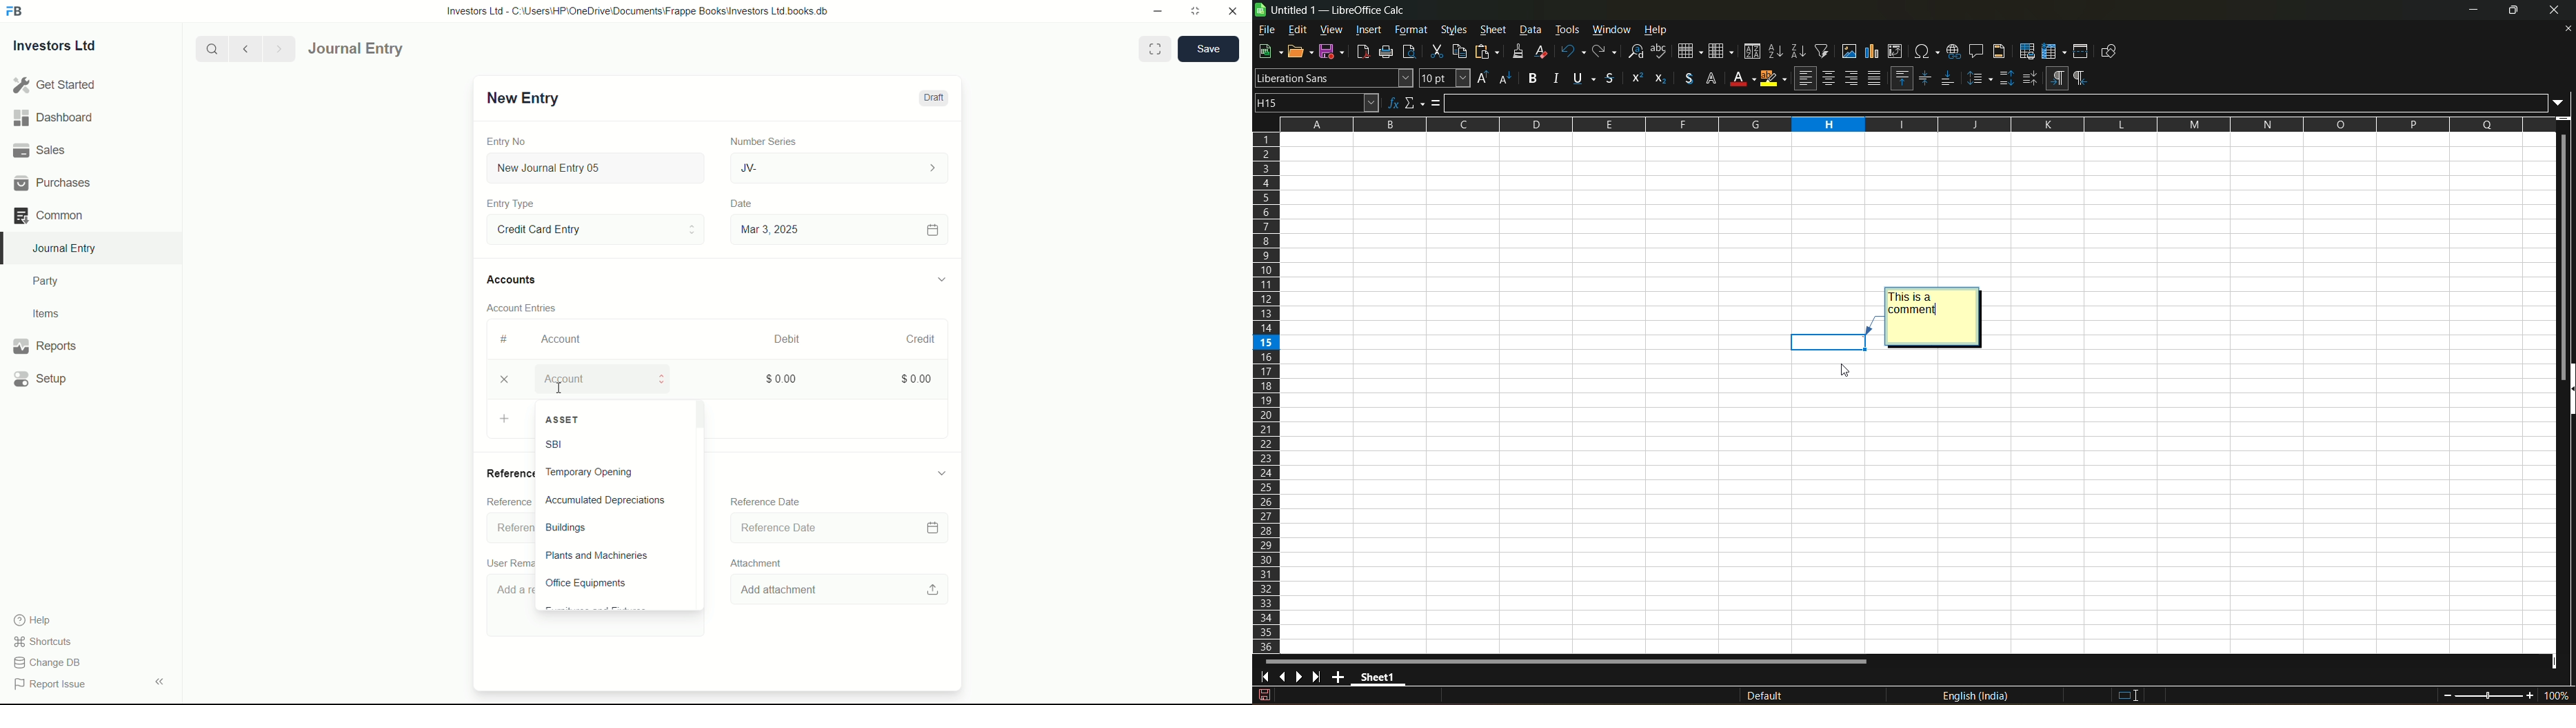 Image resolution: width=2576 pixels, height=728 pixels. What do you see at coordinates (527, 306) in the screenshot?
I see `Account Entries` at bounding box center [527, 306].